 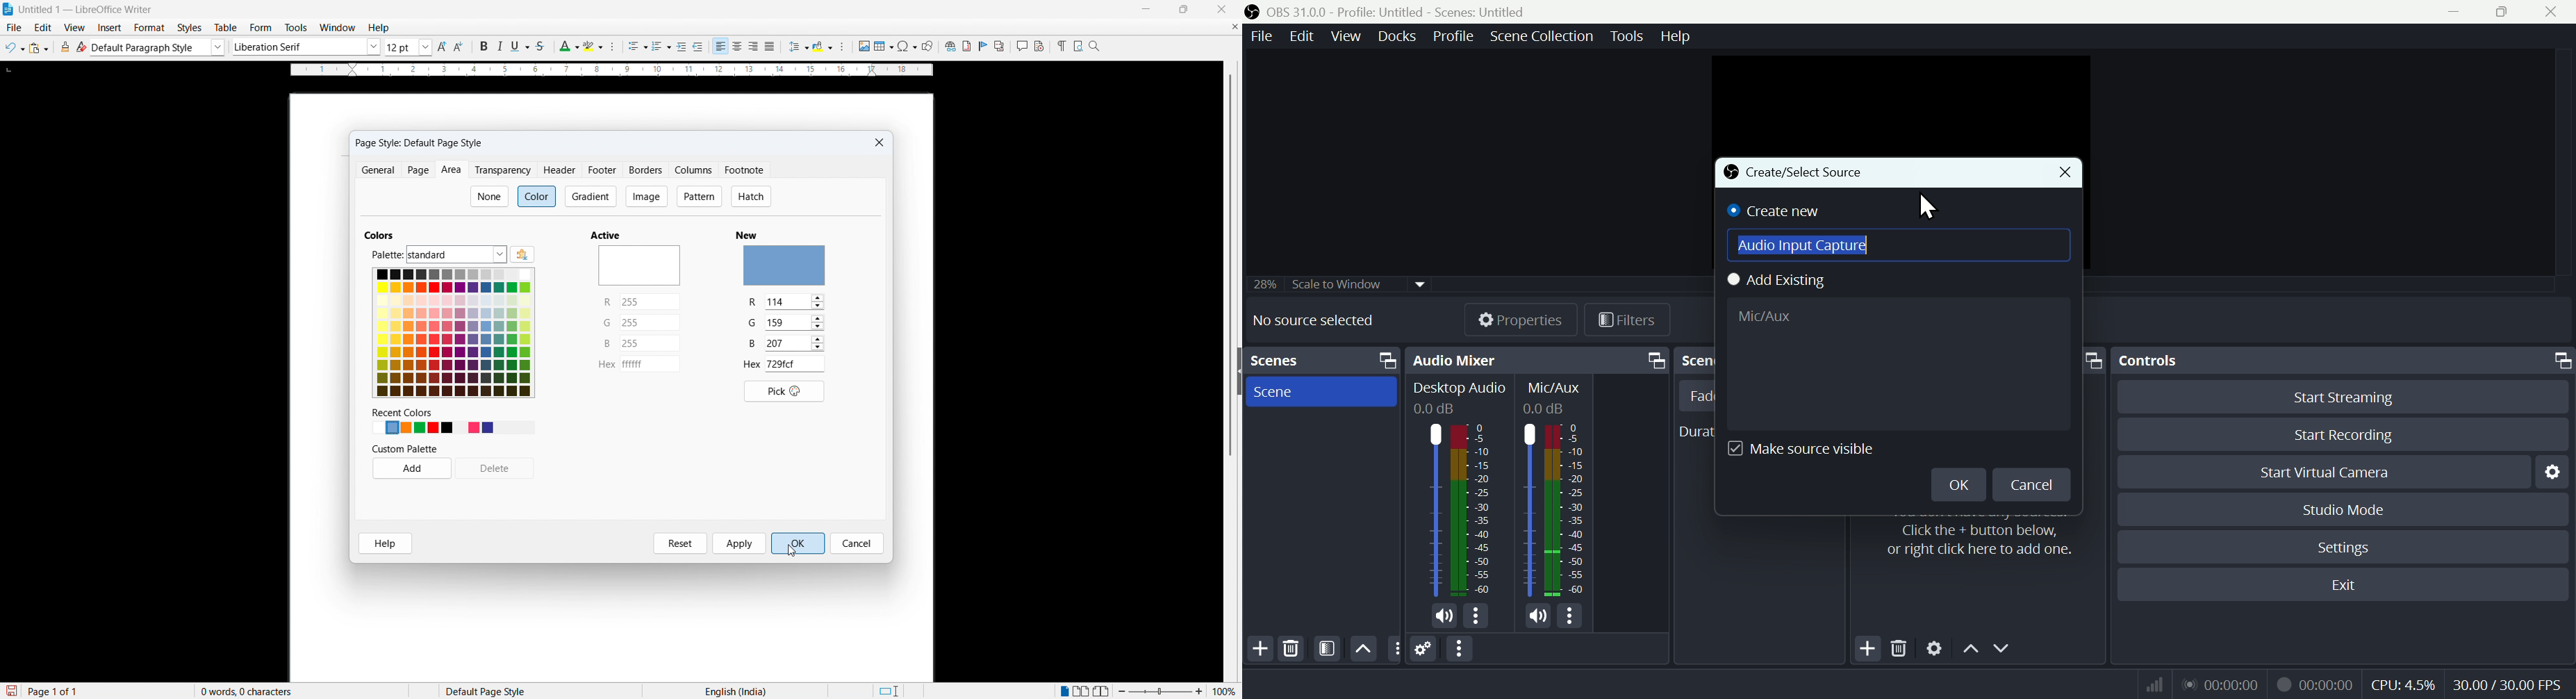 What do you see at coordinates (378, 170) in the screenshot?
I see `General ` at bounding box center [378, 170].